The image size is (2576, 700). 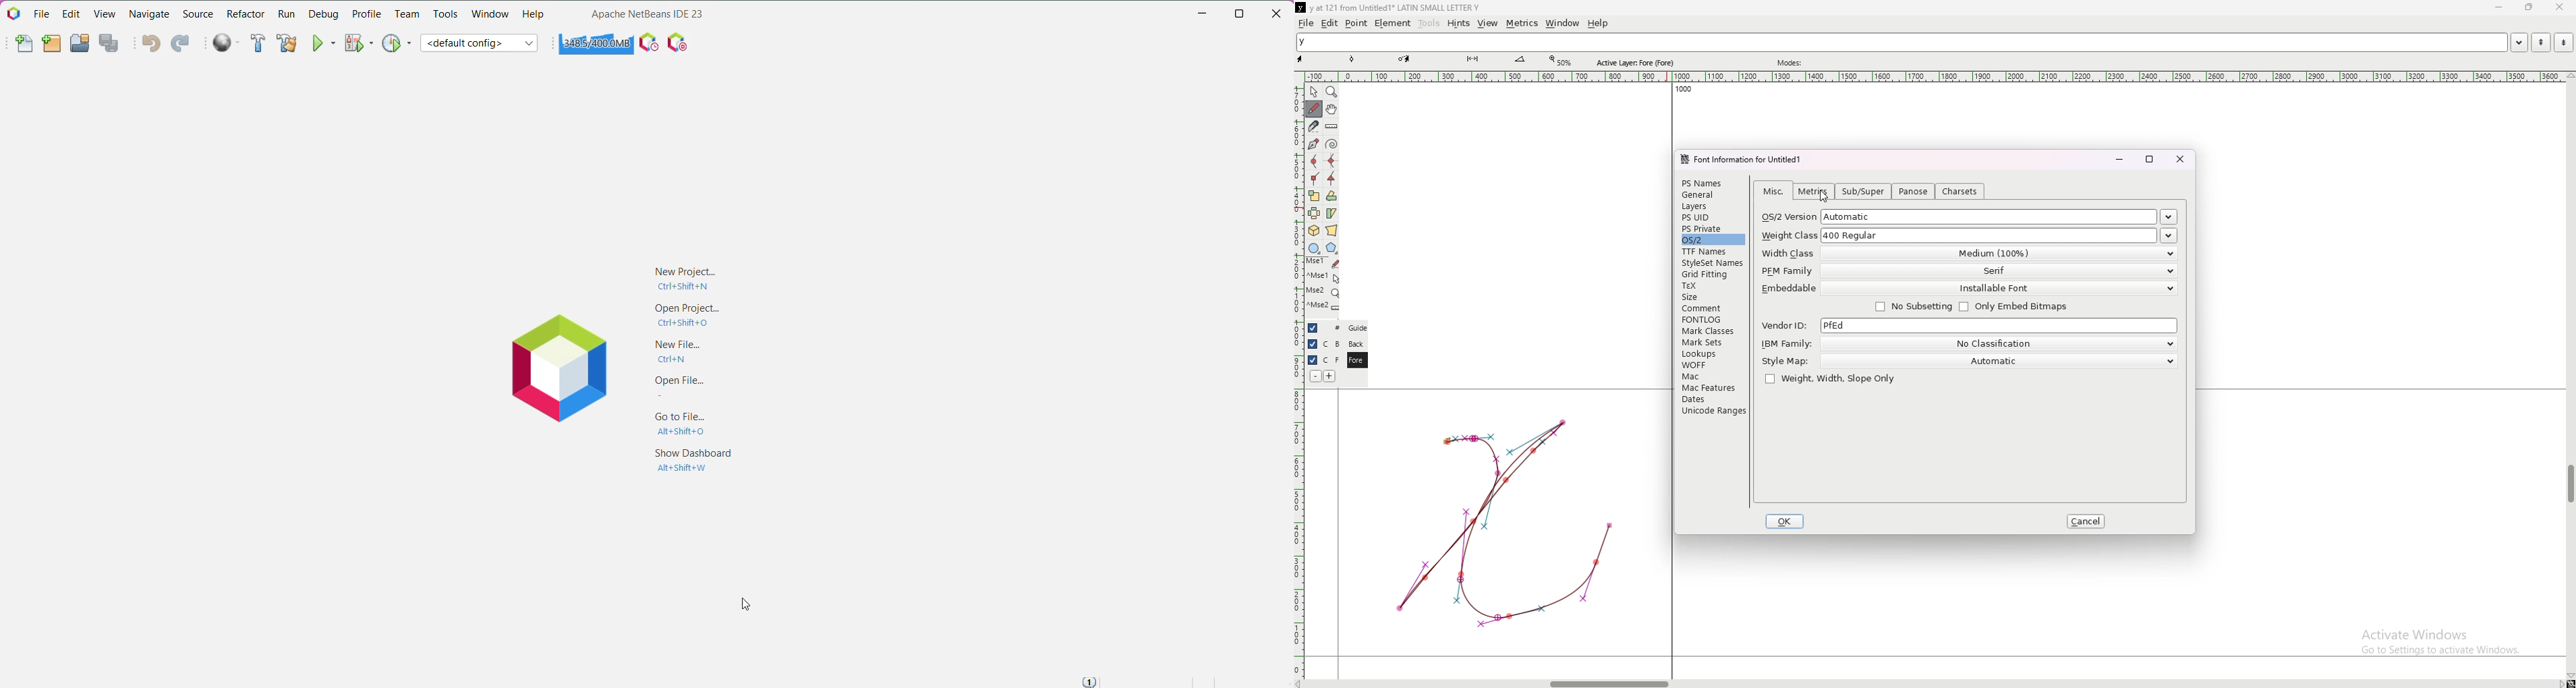 What do you see at coordinates (1713, 196) in the screenshot?
I see `general` at bounding box center [1713, 196].